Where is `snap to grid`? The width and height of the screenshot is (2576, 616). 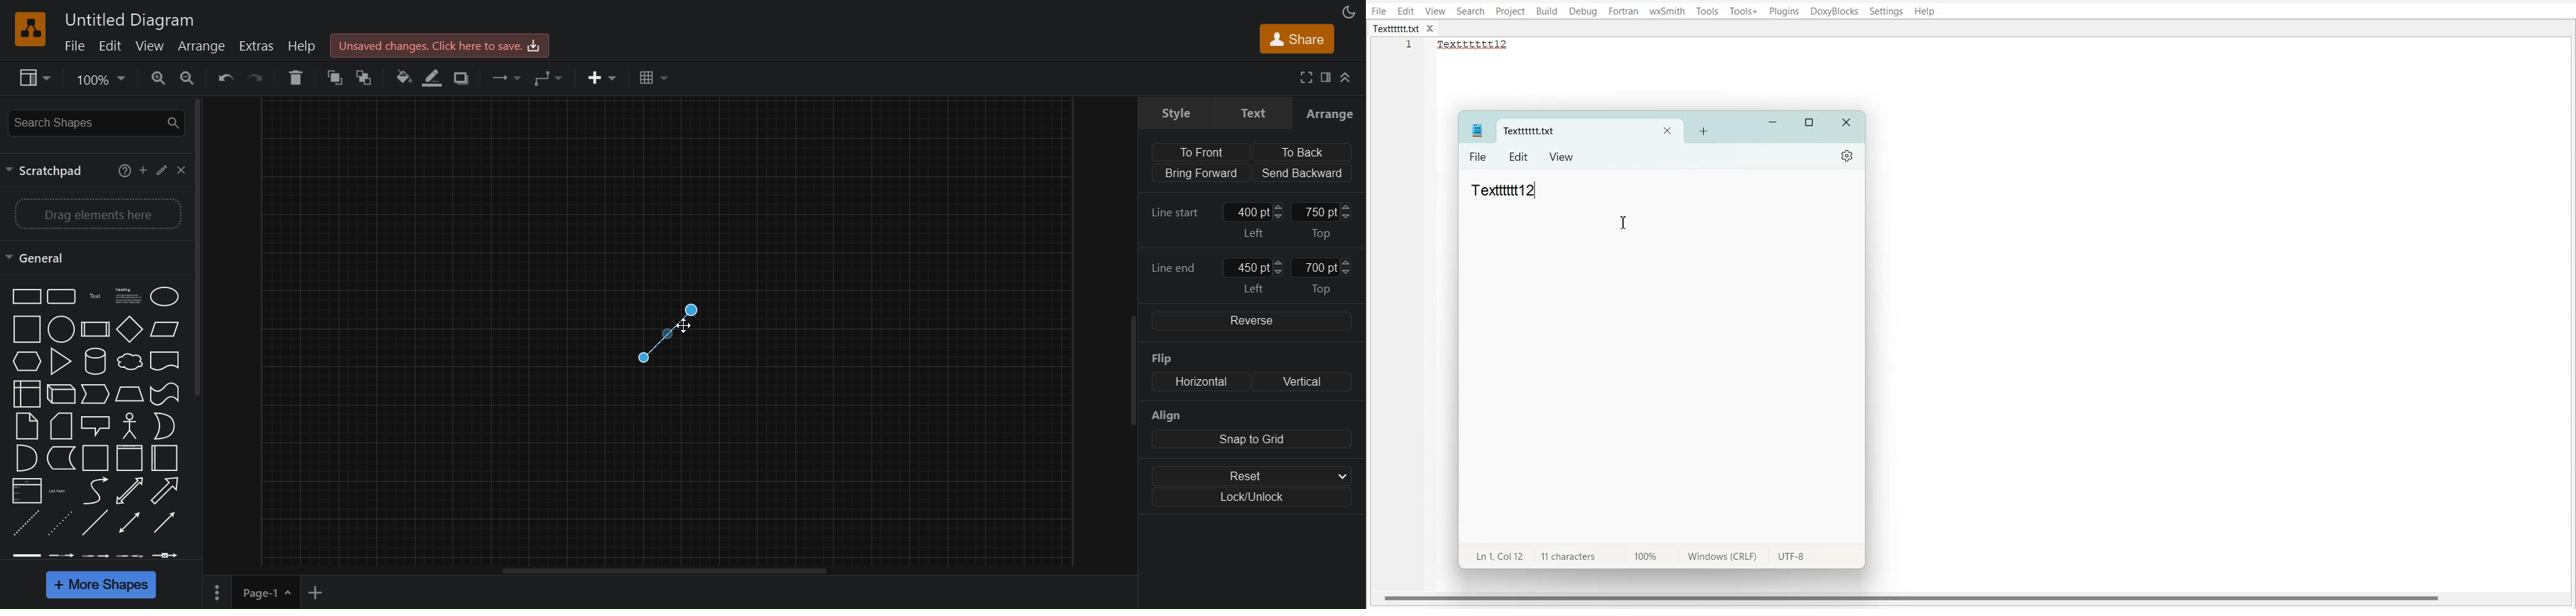
snap to grid is located at coordinates (1251, 440).